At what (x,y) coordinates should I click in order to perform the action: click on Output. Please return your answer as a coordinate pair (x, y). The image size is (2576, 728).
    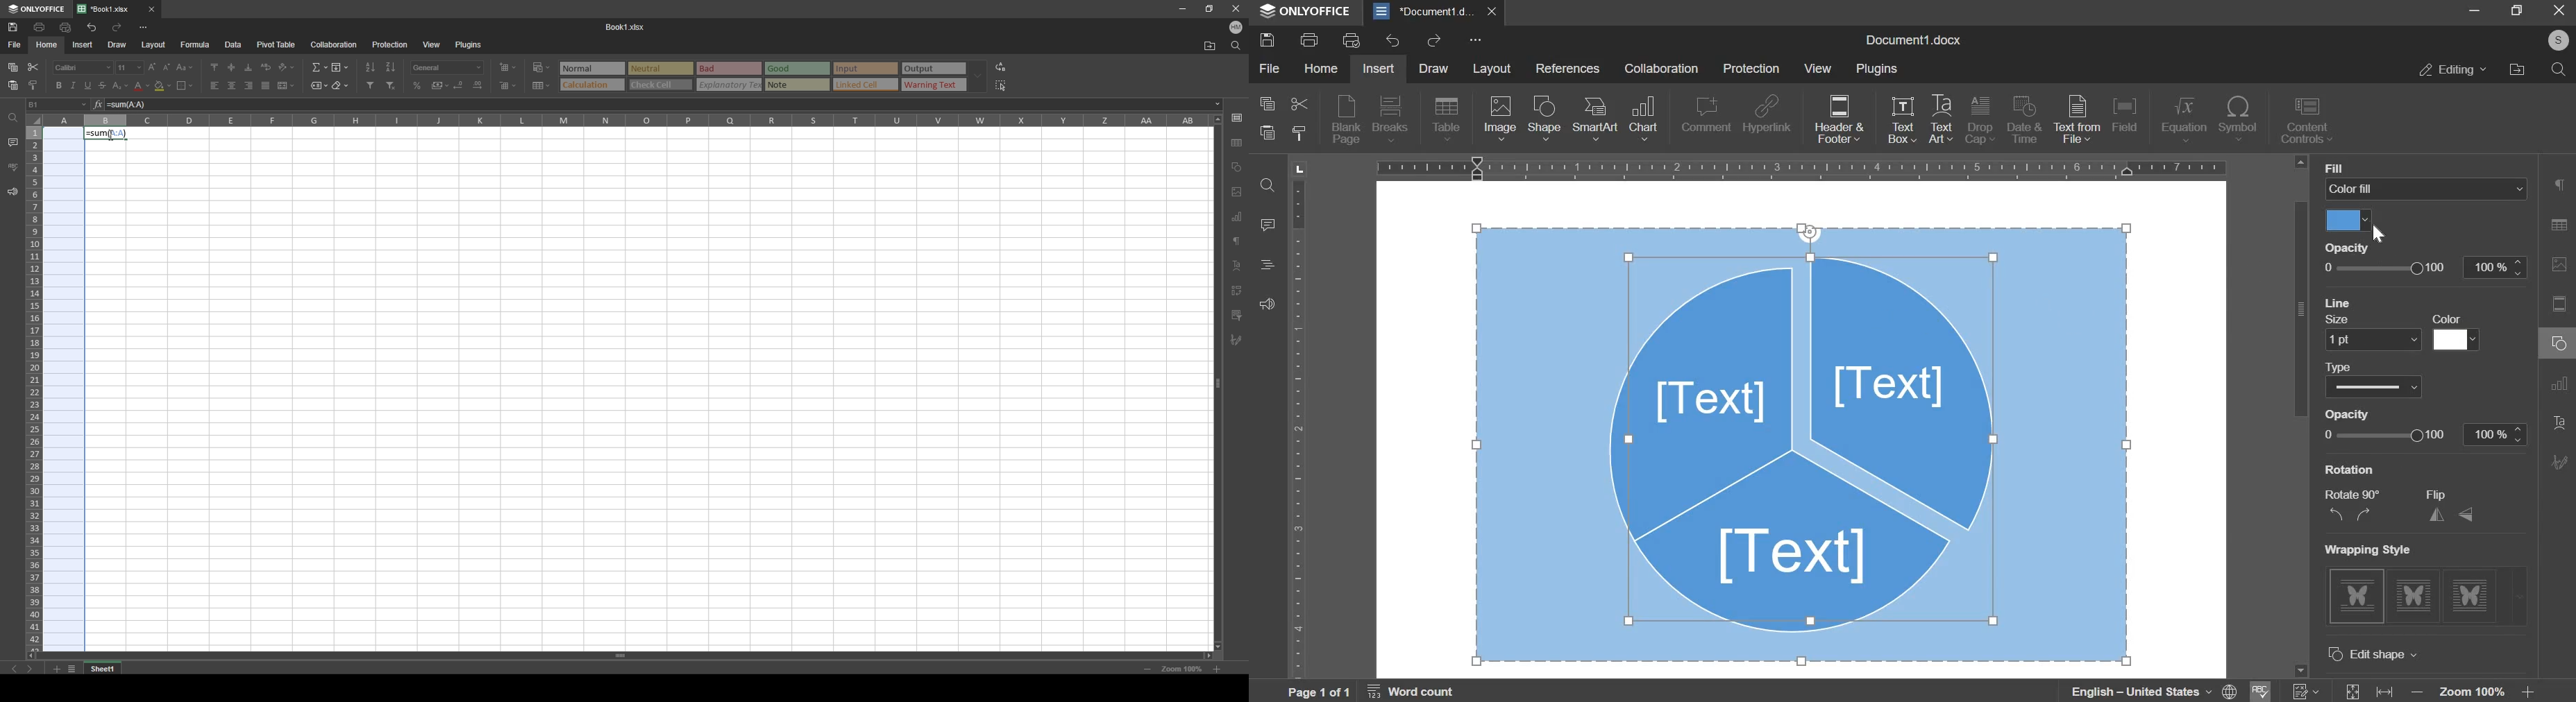
    Looking at the image, I should click on (933, 69).